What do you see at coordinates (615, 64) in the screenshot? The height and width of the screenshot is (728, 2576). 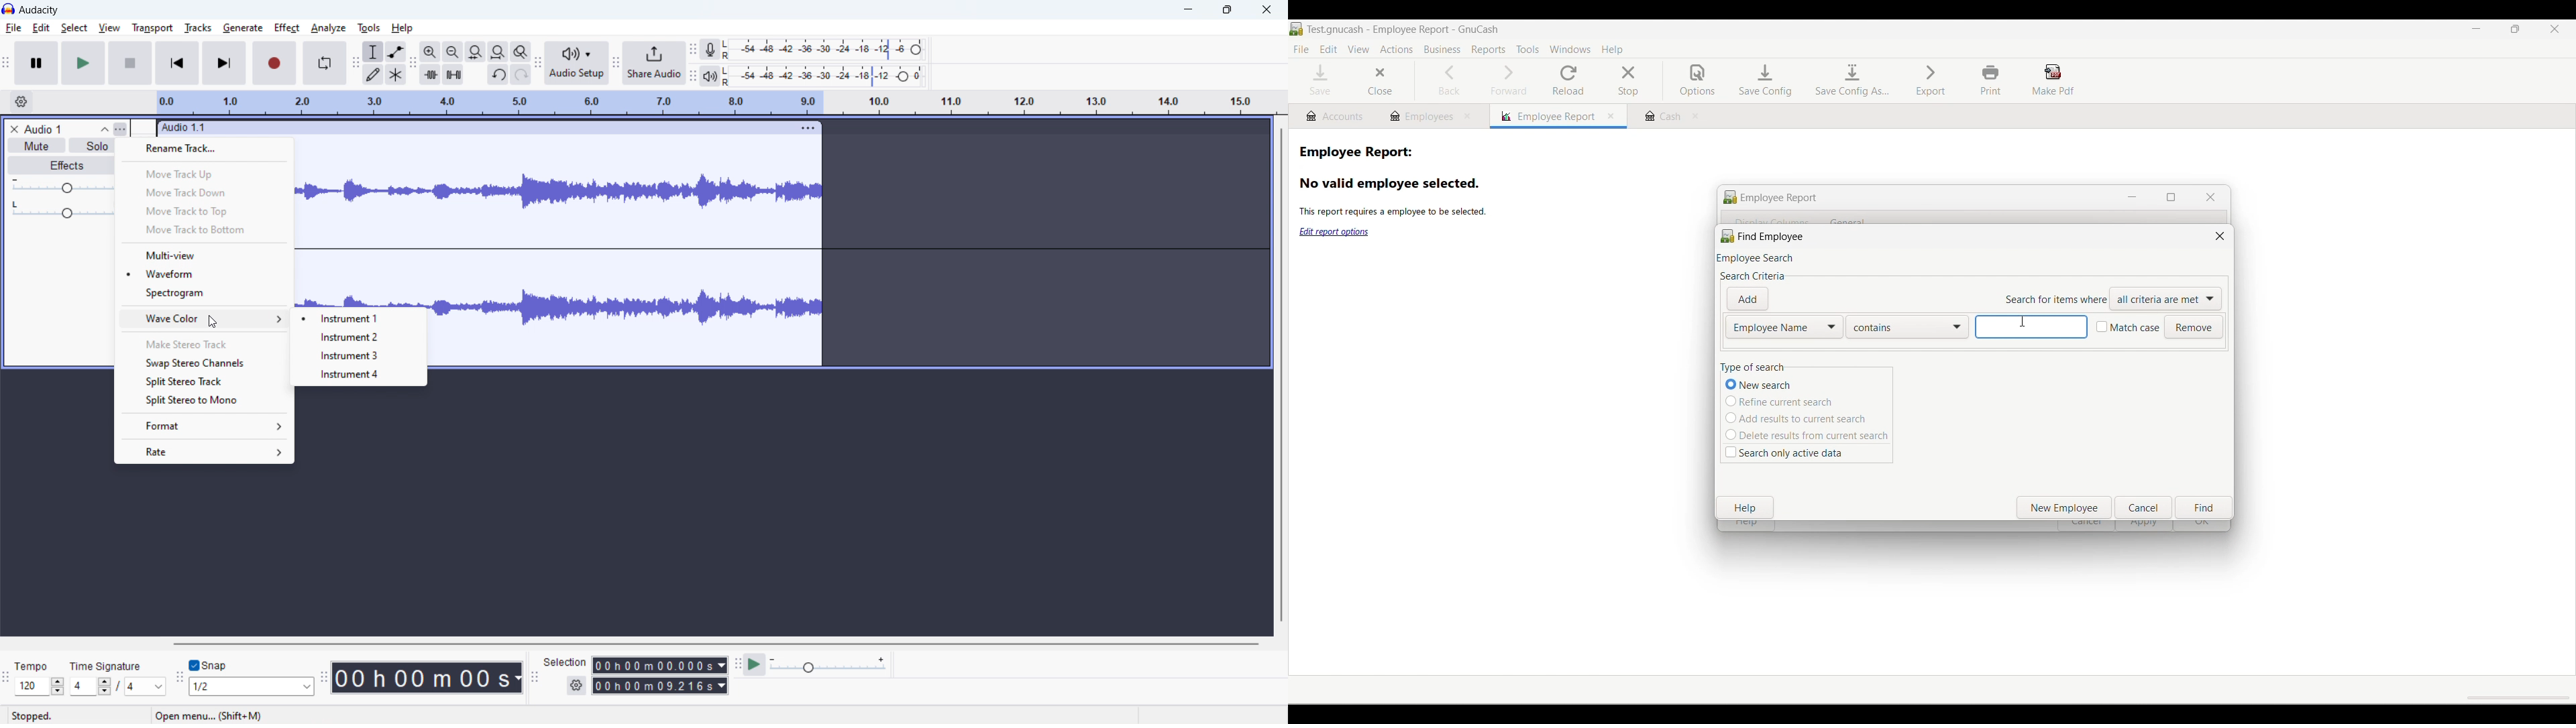 I see `share audio toolbar` at bounding box center [615, 64].